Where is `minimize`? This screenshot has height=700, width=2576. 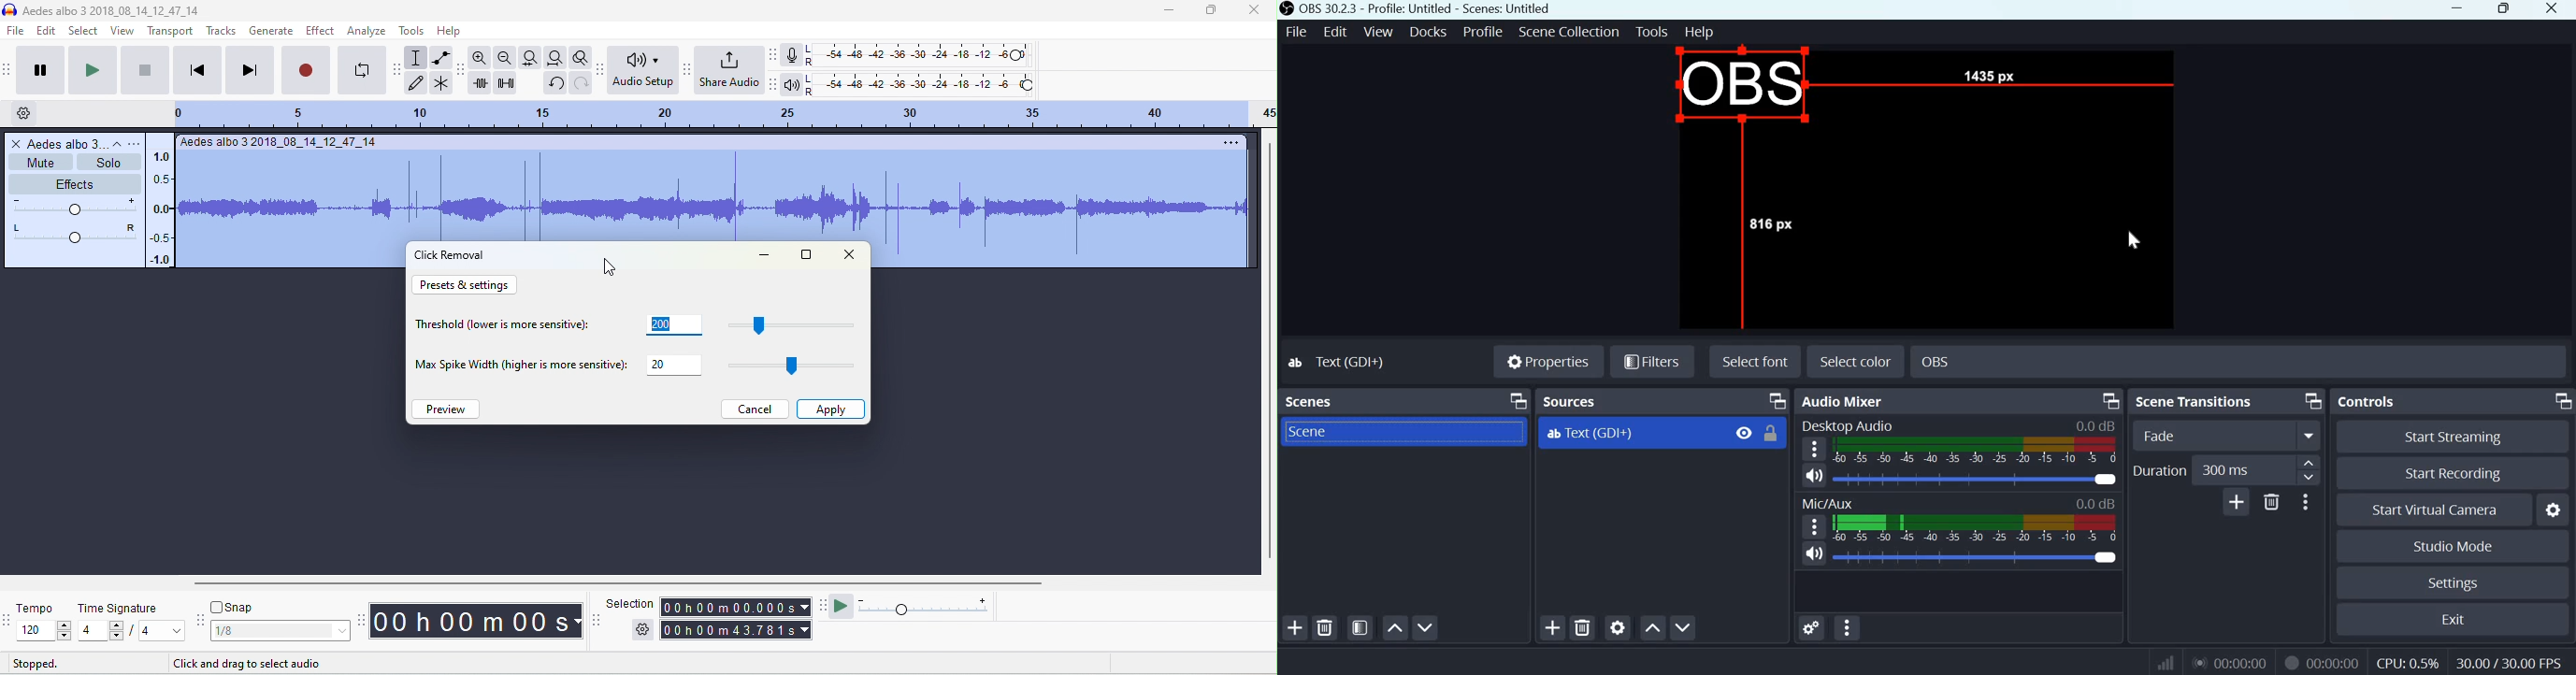 minimize is located at coordinates (765, 255).